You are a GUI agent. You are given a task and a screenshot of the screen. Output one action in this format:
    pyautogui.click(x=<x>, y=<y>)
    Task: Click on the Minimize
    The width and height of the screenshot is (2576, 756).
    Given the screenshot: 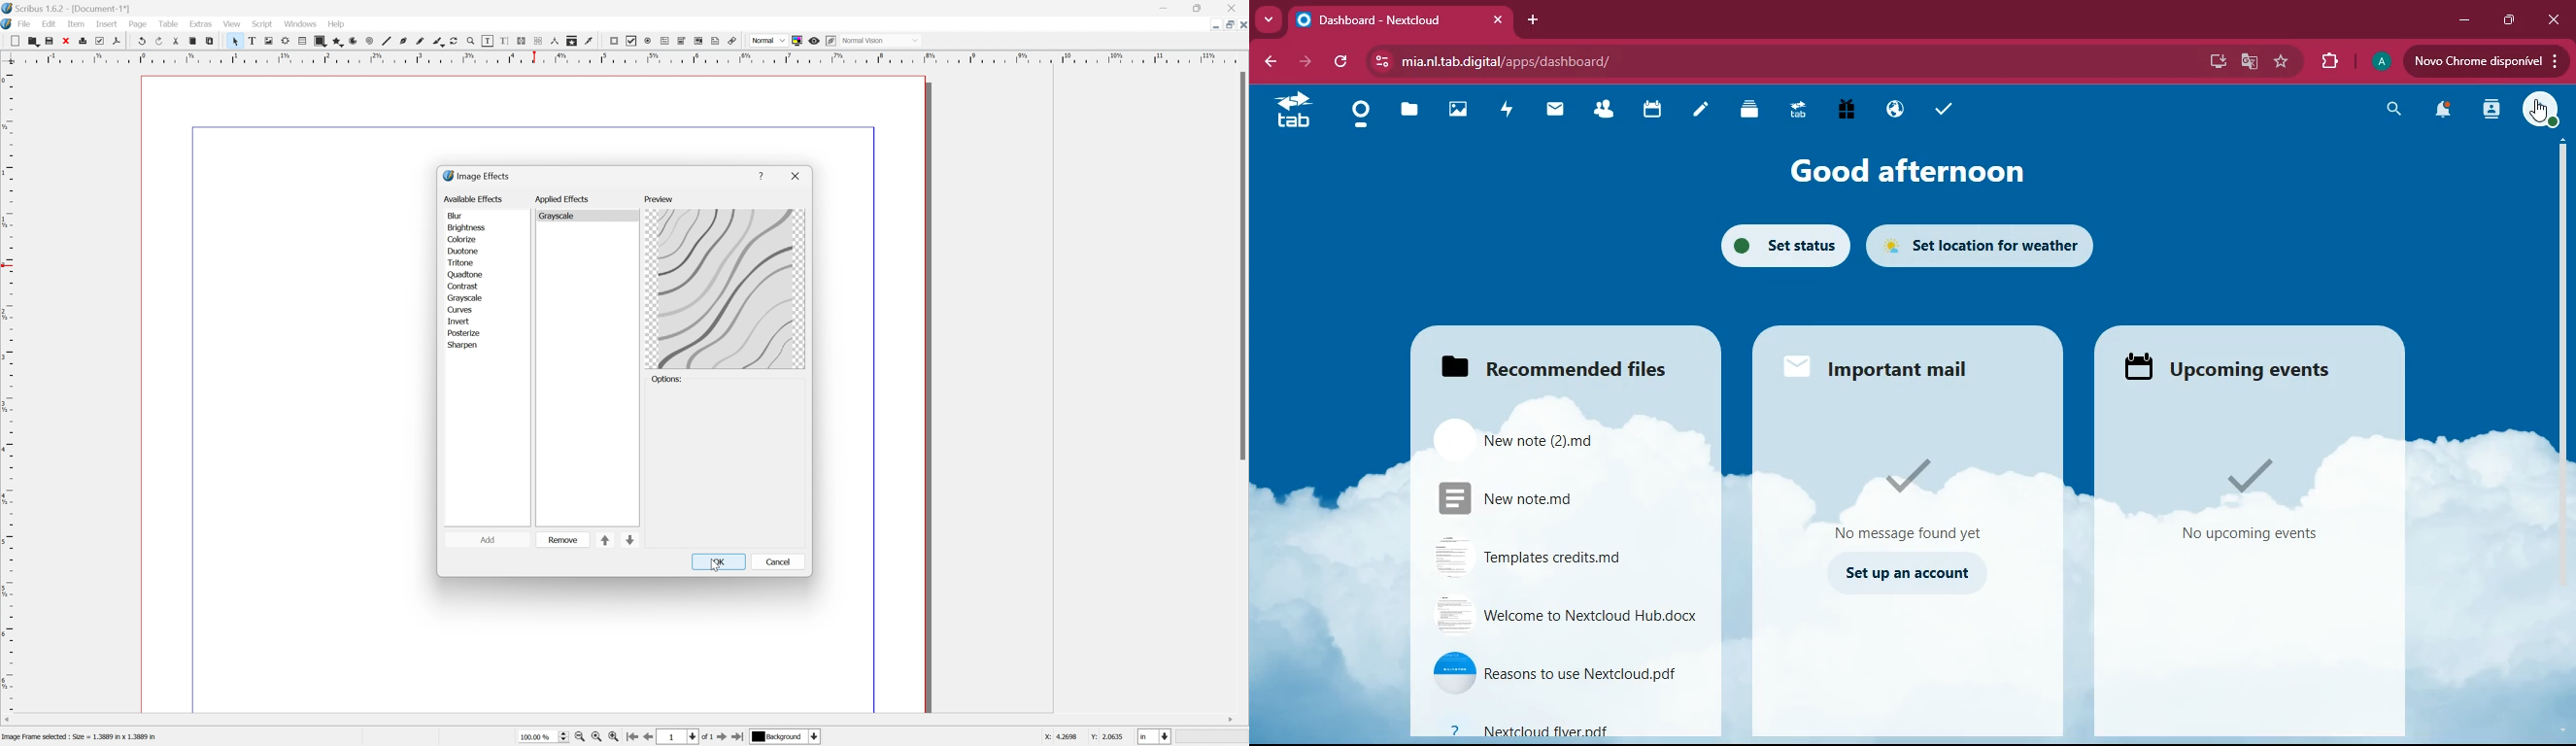 What is the action you would take?
    pyautogui.click(x=1208, y=25)
    